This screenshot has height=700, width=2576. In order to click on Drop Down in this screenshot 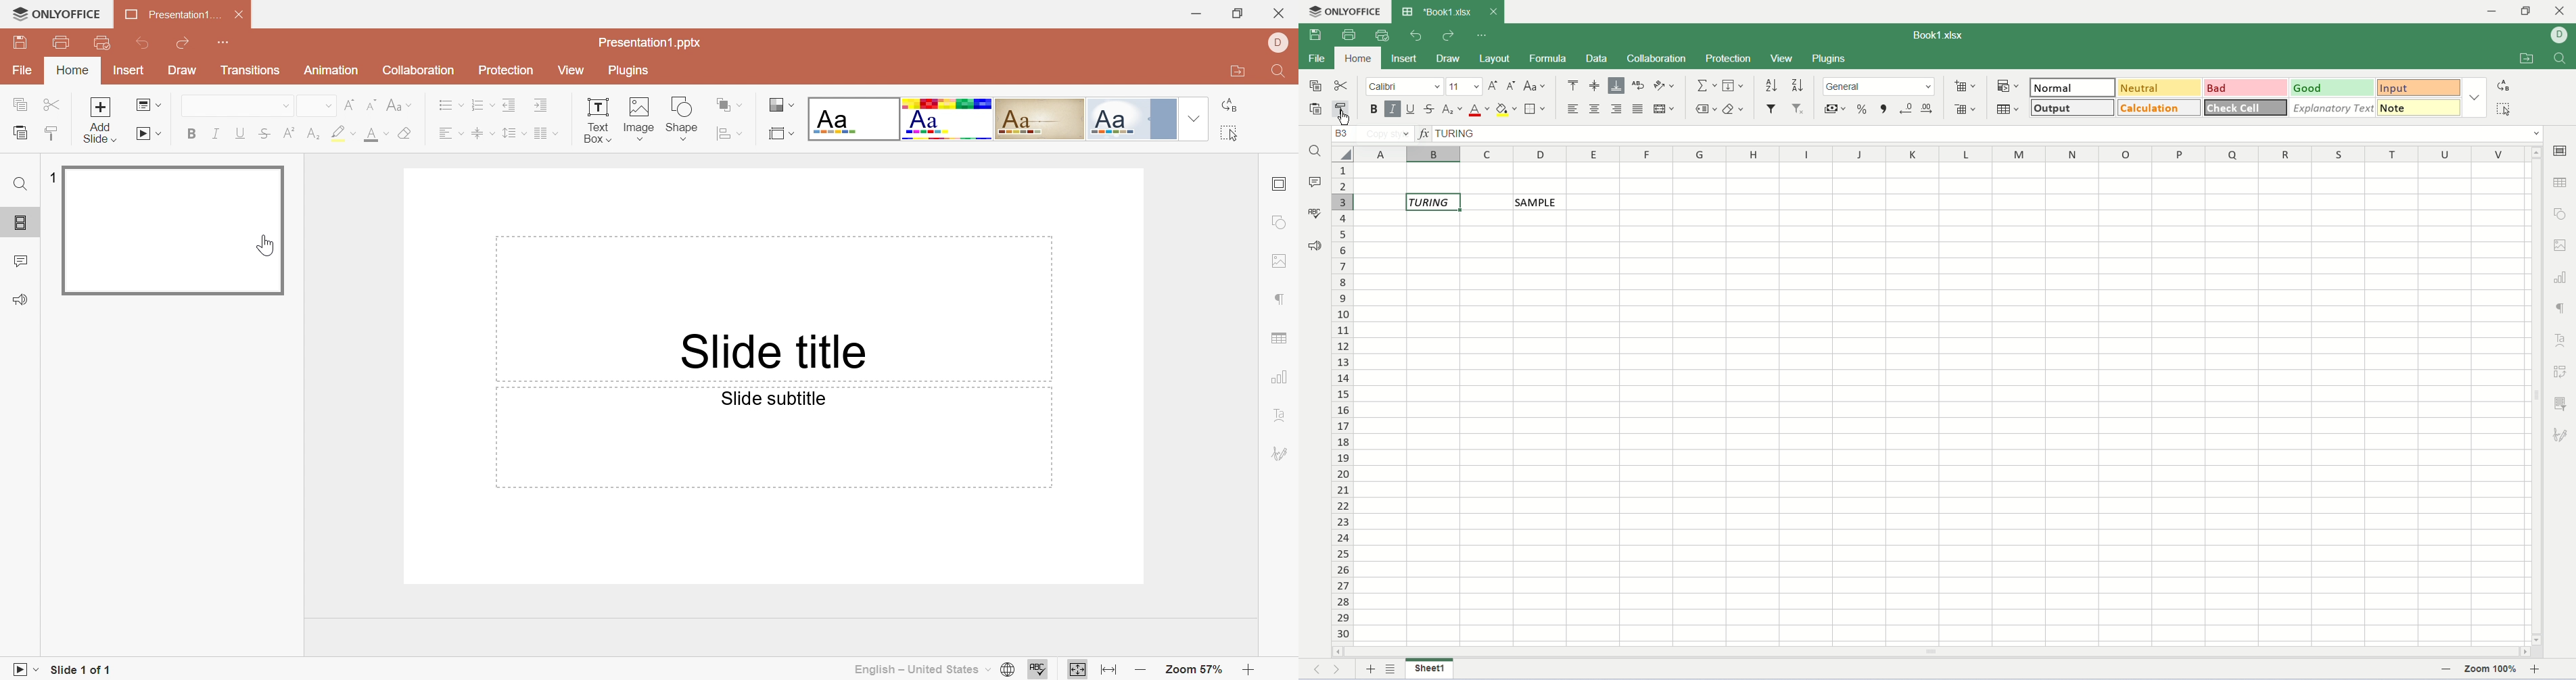, I will do `click(40, 669)`.